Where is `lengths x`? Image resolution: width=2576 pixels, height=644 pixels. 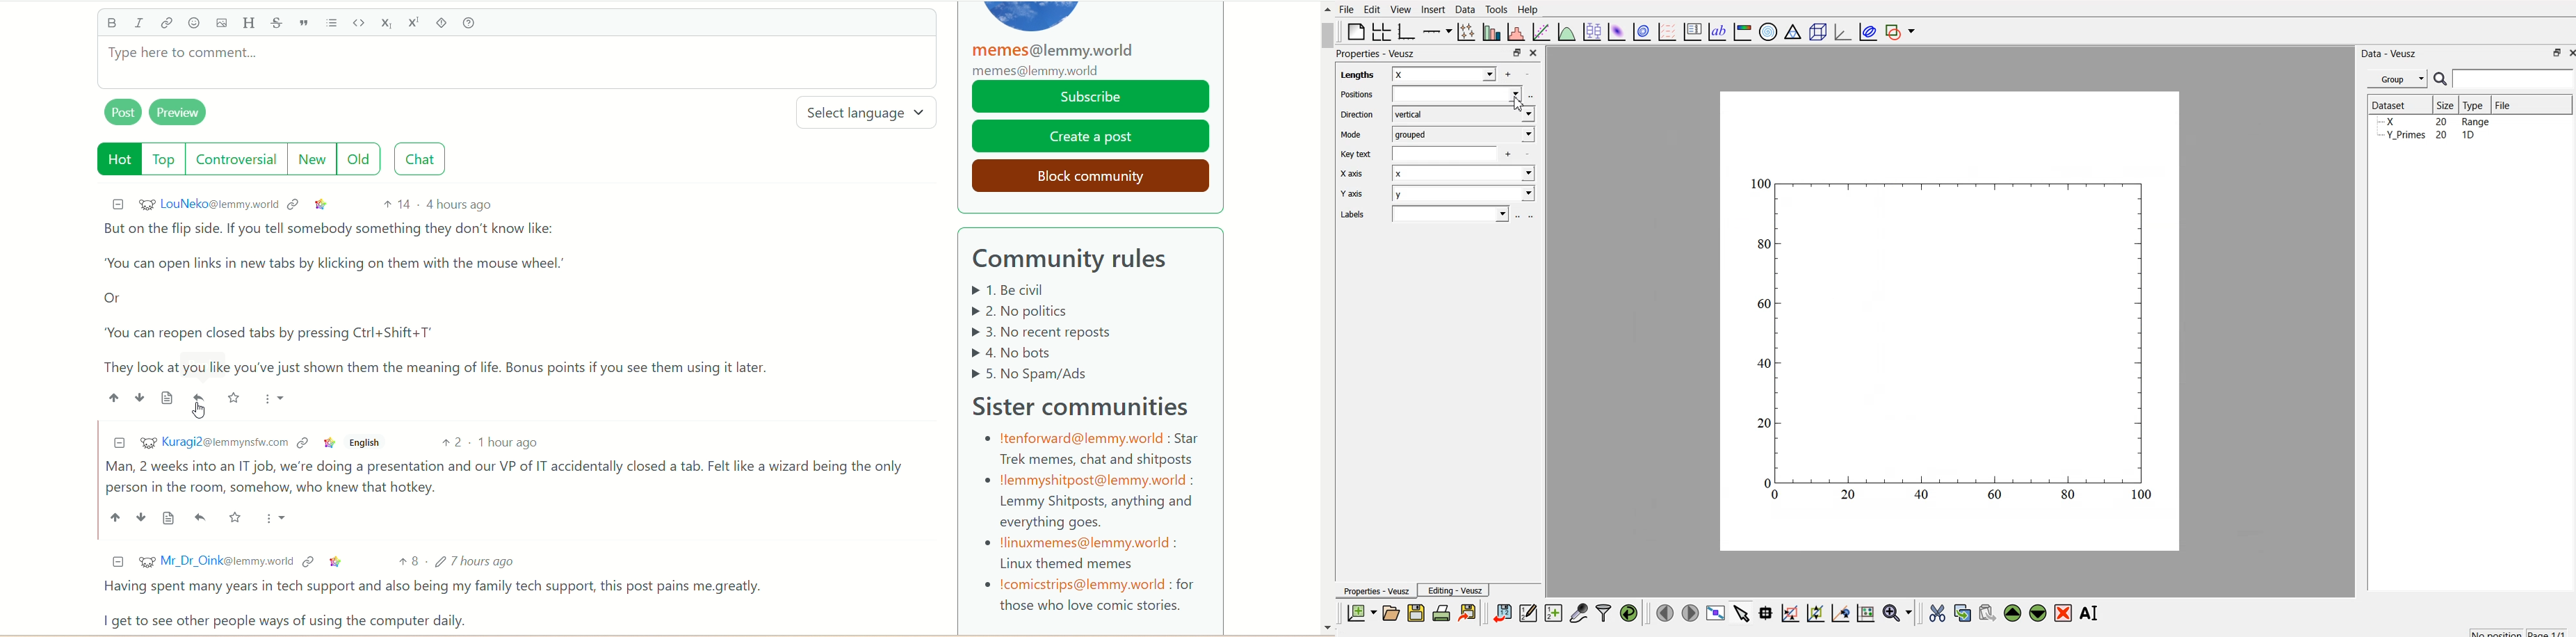 lengths x is located at coordinates (1423, 73).